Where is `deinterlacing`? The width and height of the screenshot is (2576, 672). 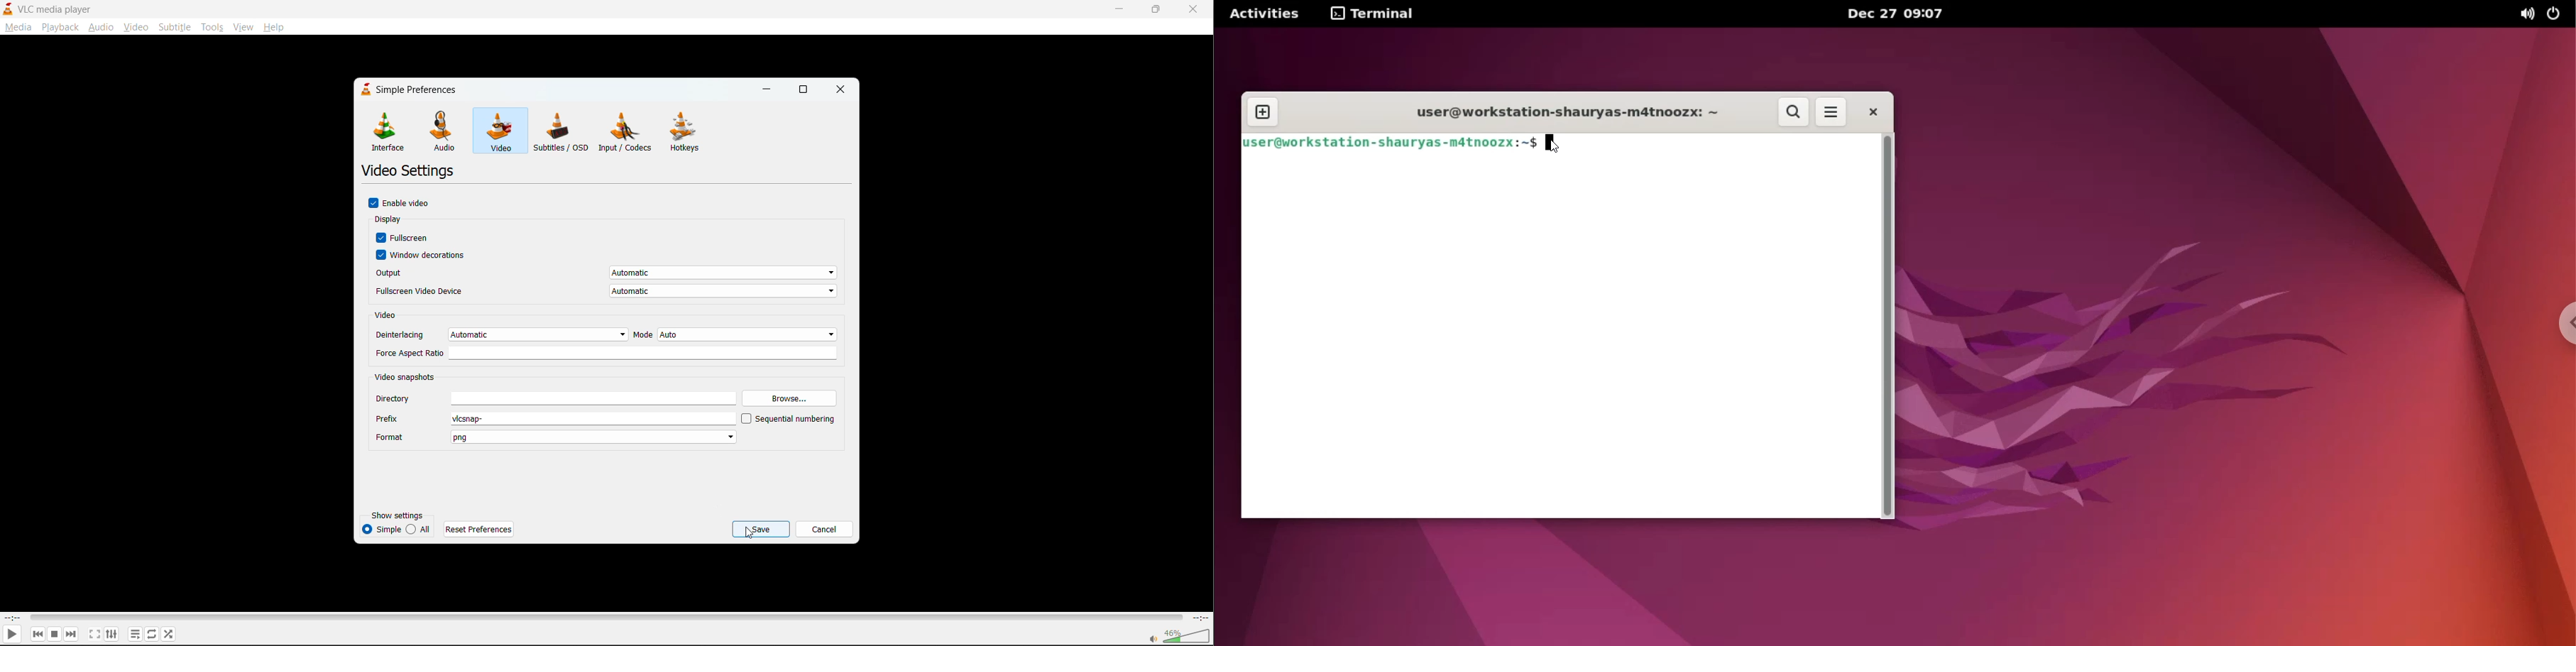
deinterlacing is located at coordinates (500, 334).